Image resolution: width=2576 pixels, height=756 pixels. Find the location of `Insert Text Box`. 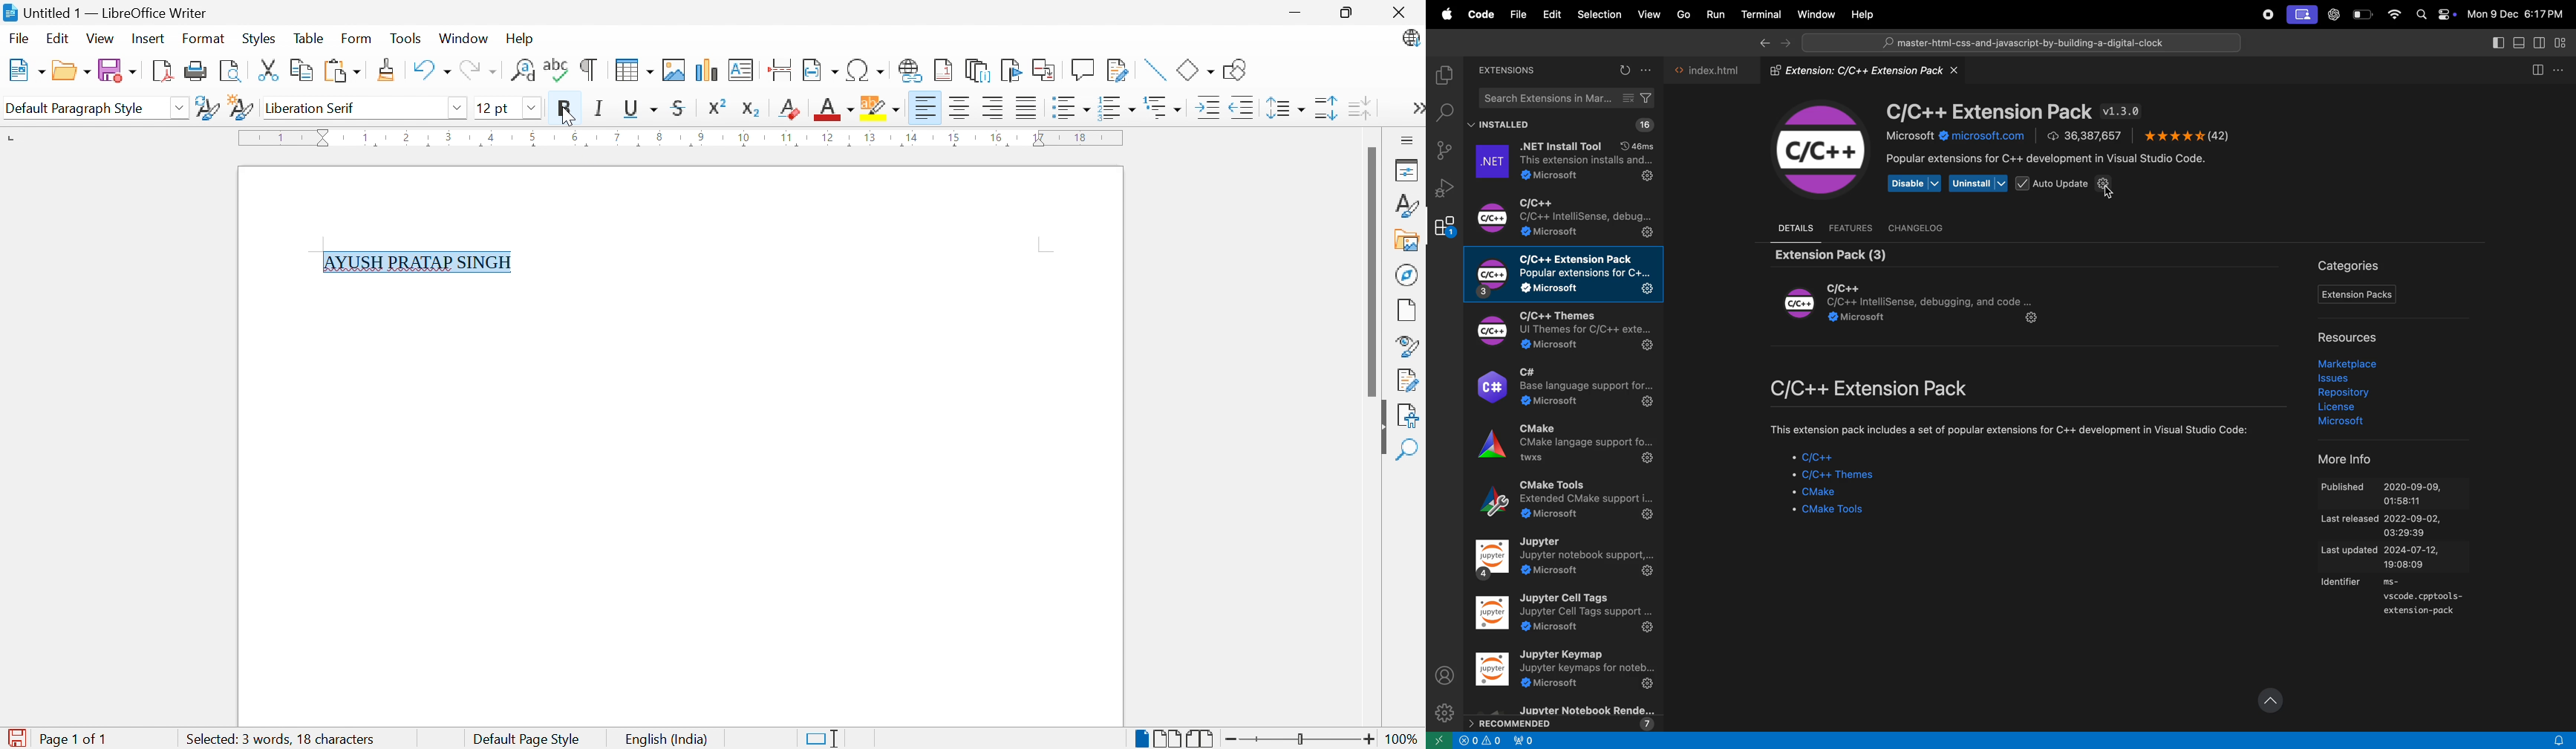

Insert Text Box is located at coordinates (742, 69).